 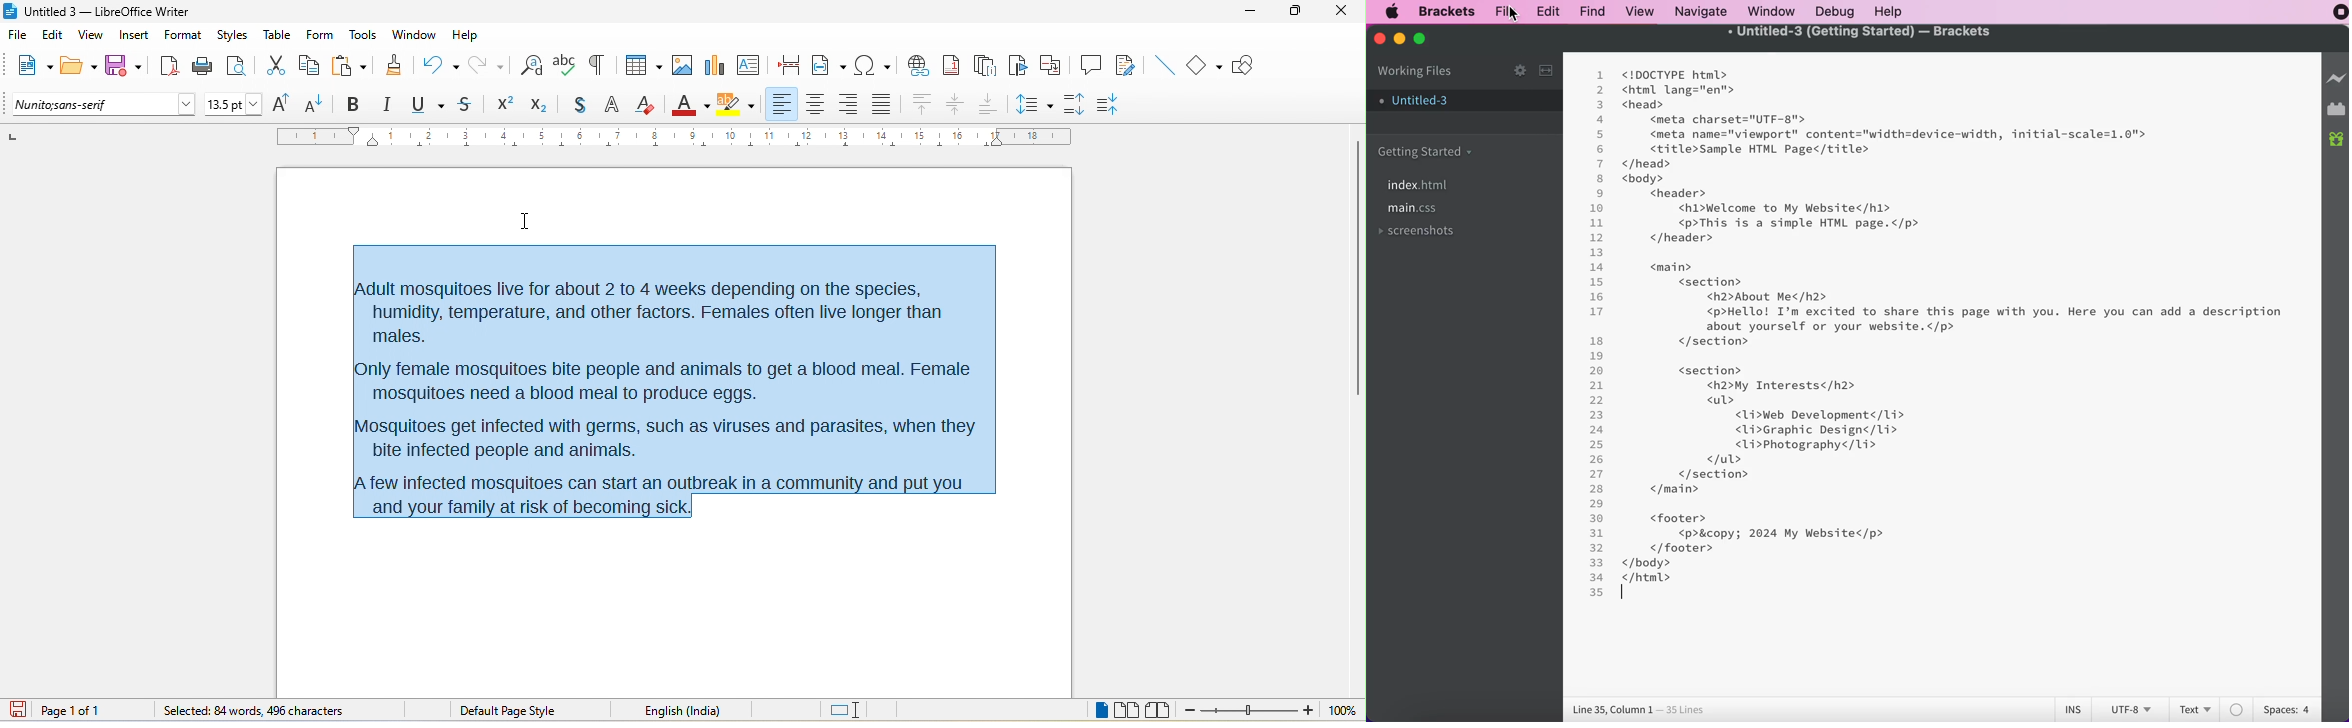 I want to click on find, so click(x=1595, y=10).